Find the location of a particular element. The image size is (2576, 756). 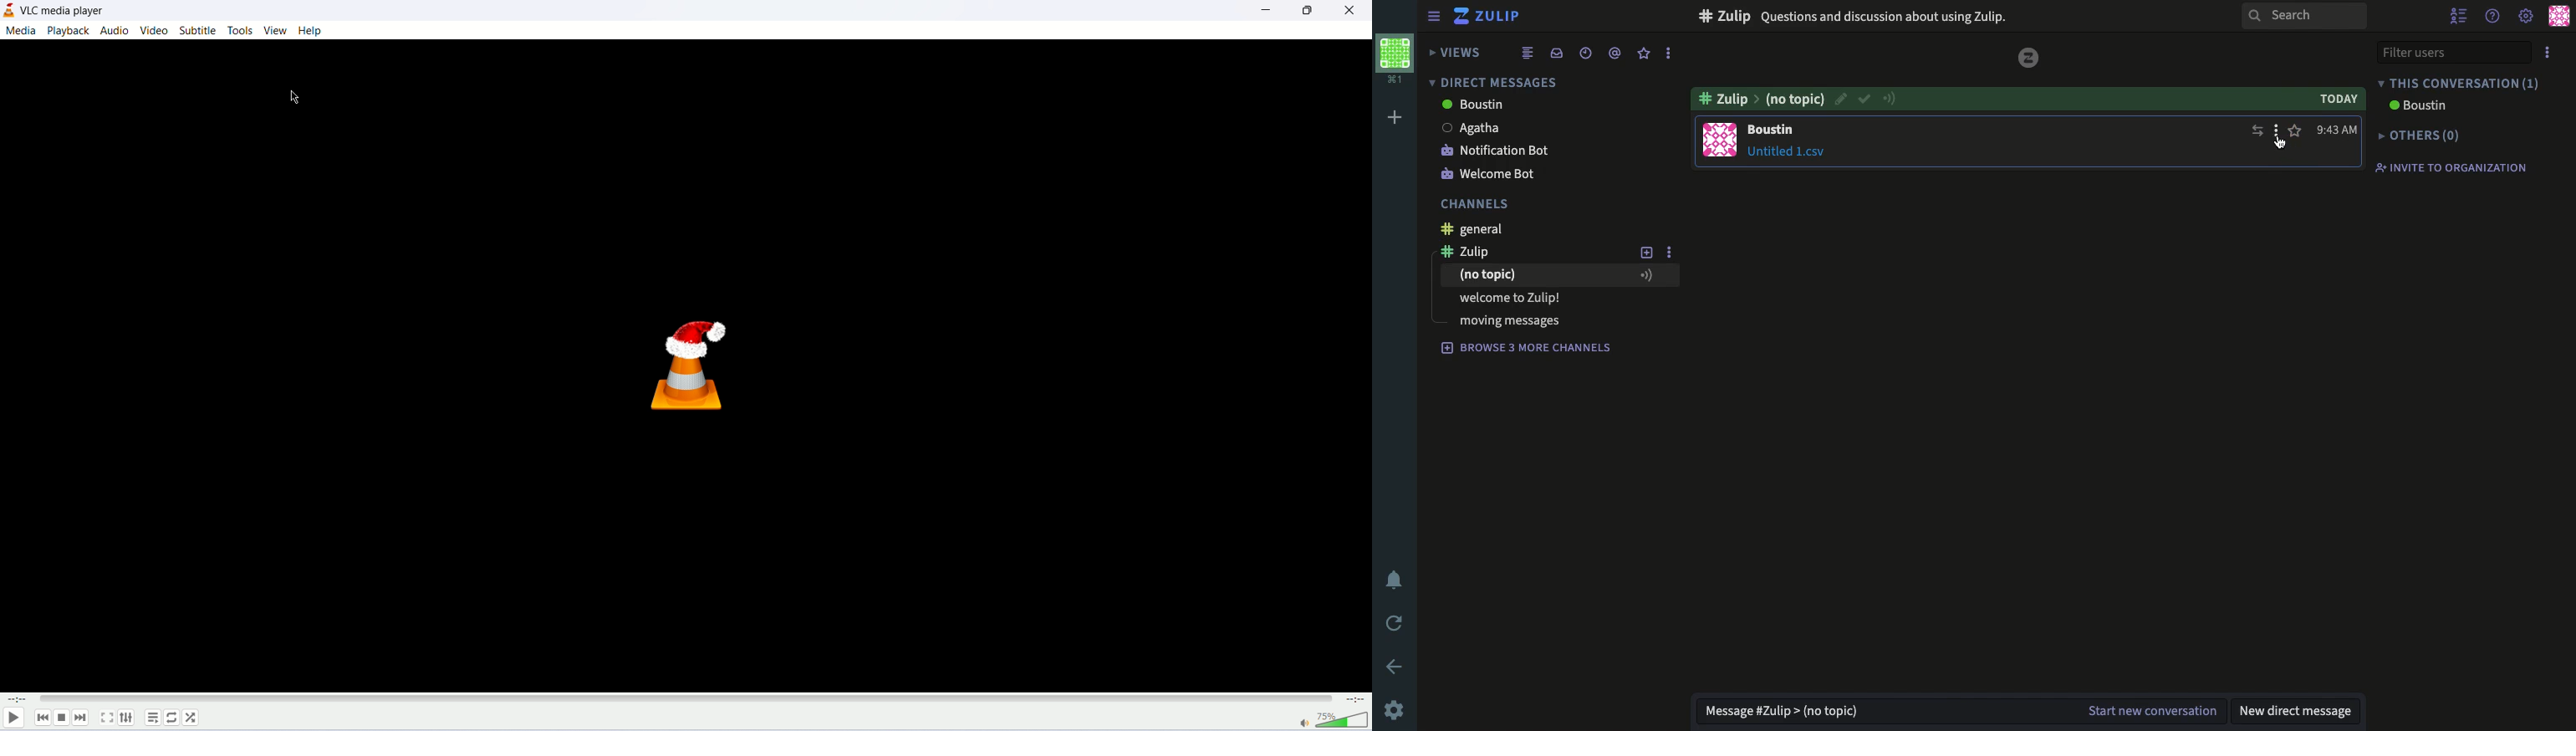

back is located at coordinates (1394, 665).